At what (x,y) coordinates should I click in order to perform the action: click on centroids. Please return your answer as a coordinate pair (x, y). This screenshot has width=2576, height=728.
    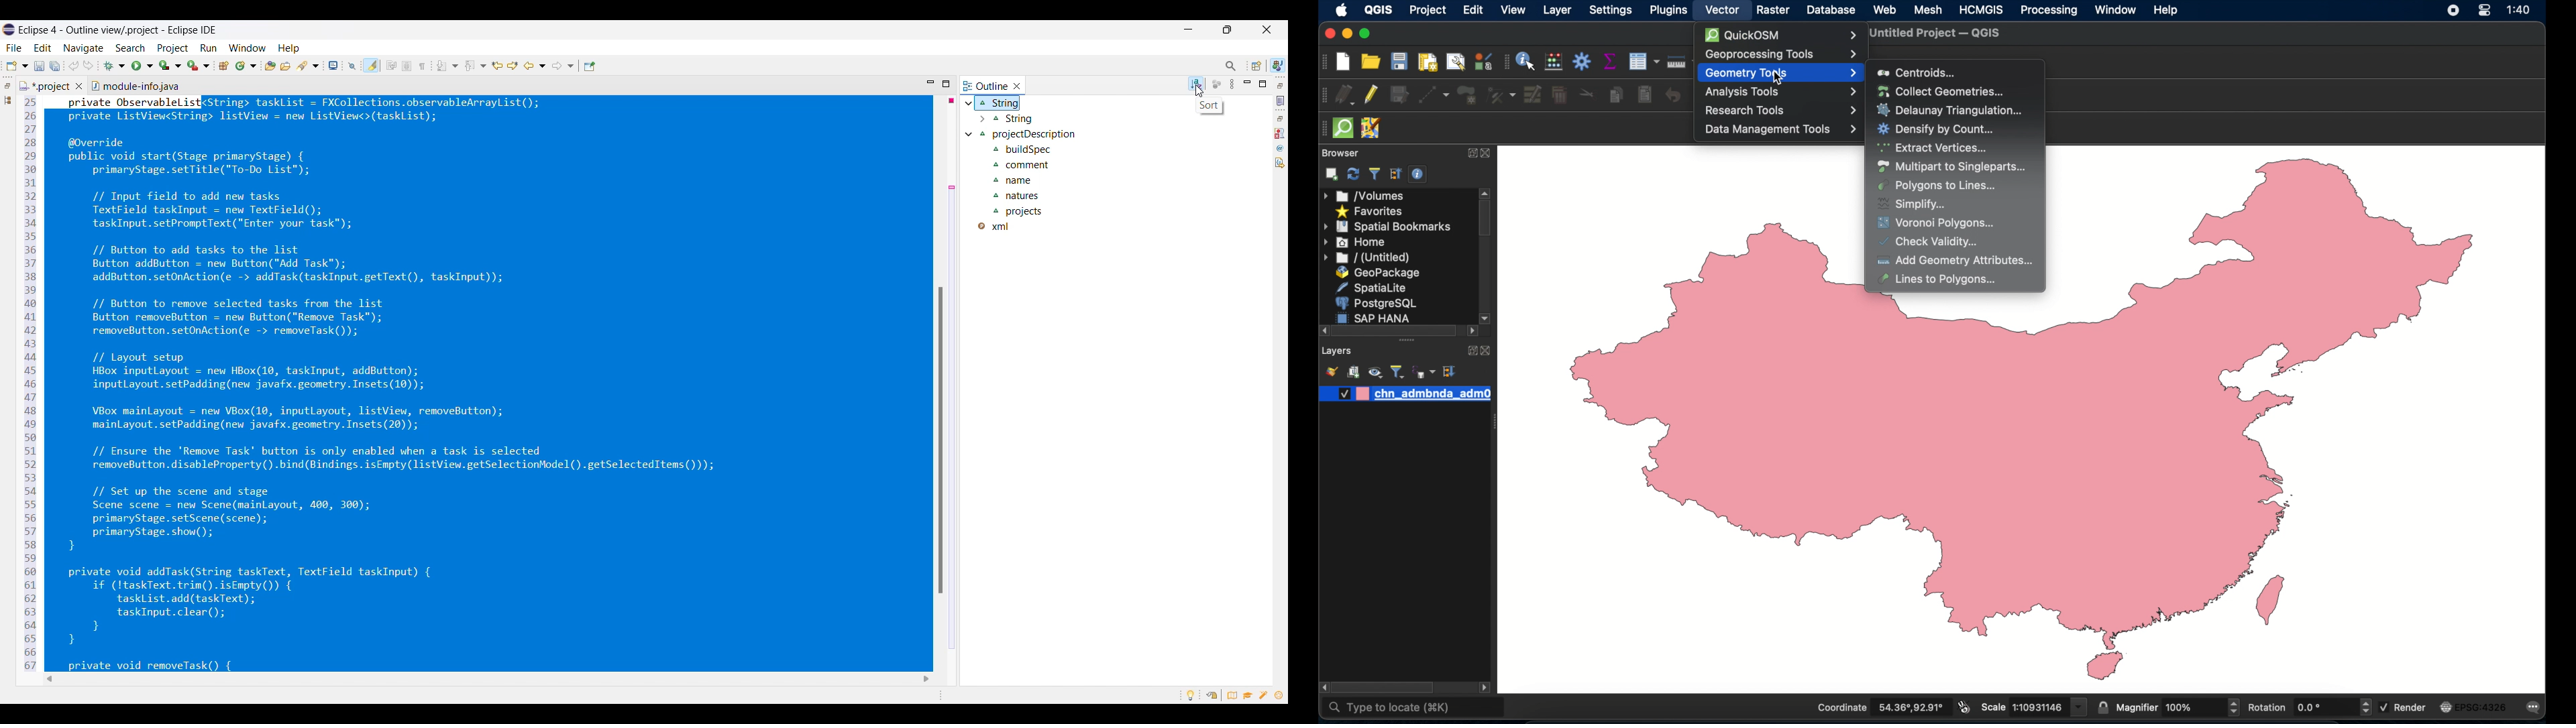
    Looking at the image, I should click on (1917, 72).